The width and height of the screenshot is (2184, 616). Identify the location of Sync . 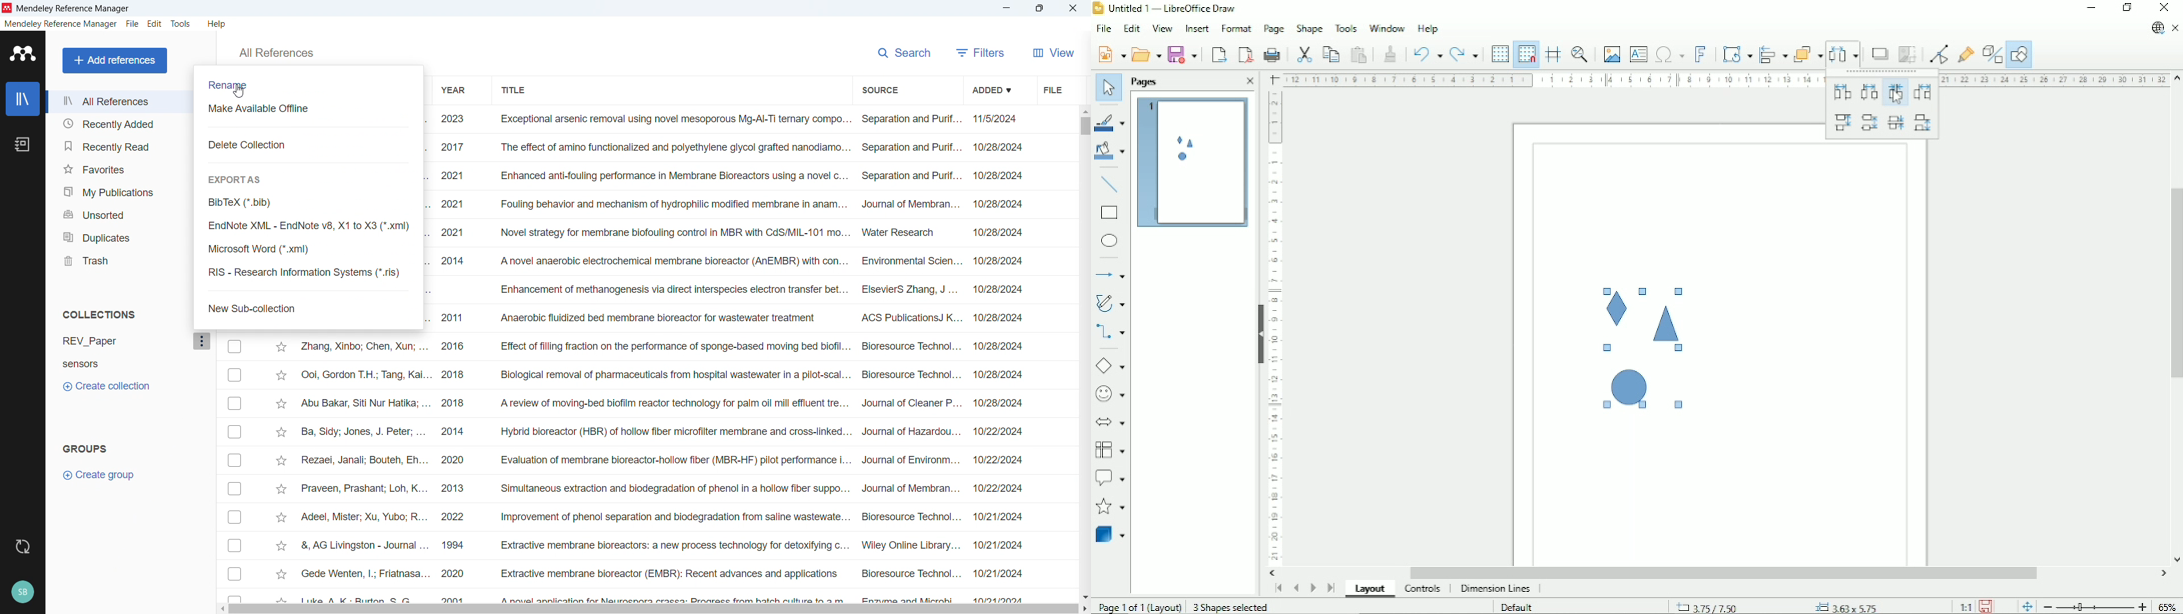
(23, 547).